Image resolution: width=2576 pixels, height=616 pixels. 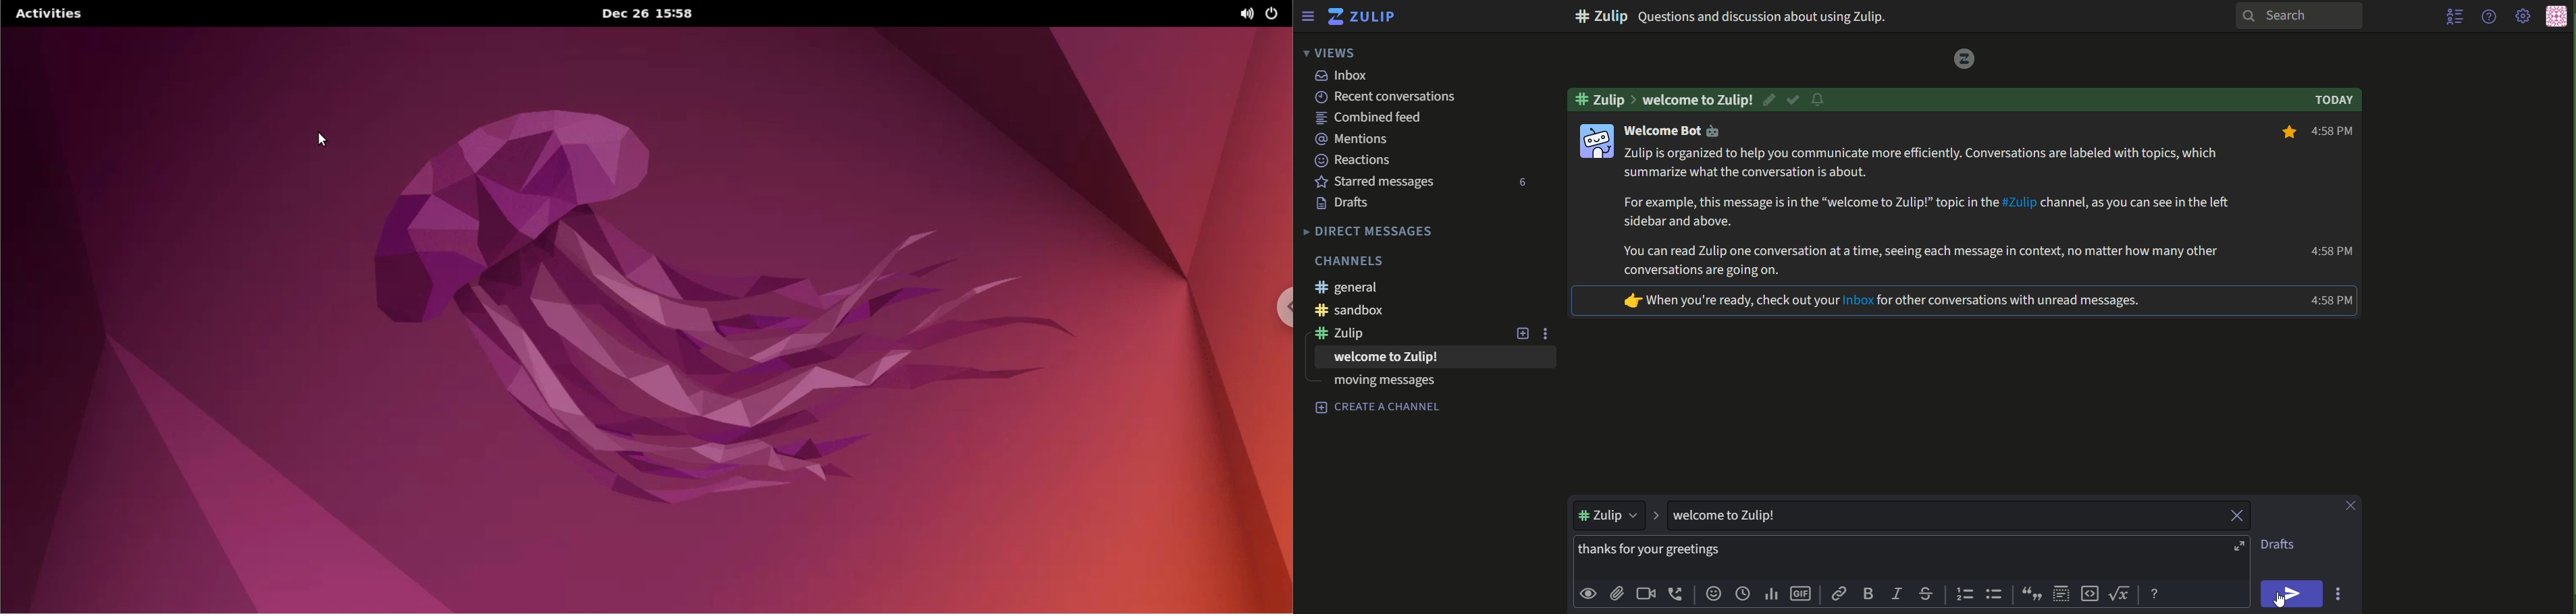 I want to click on notification, so click(x=1818, y=101).